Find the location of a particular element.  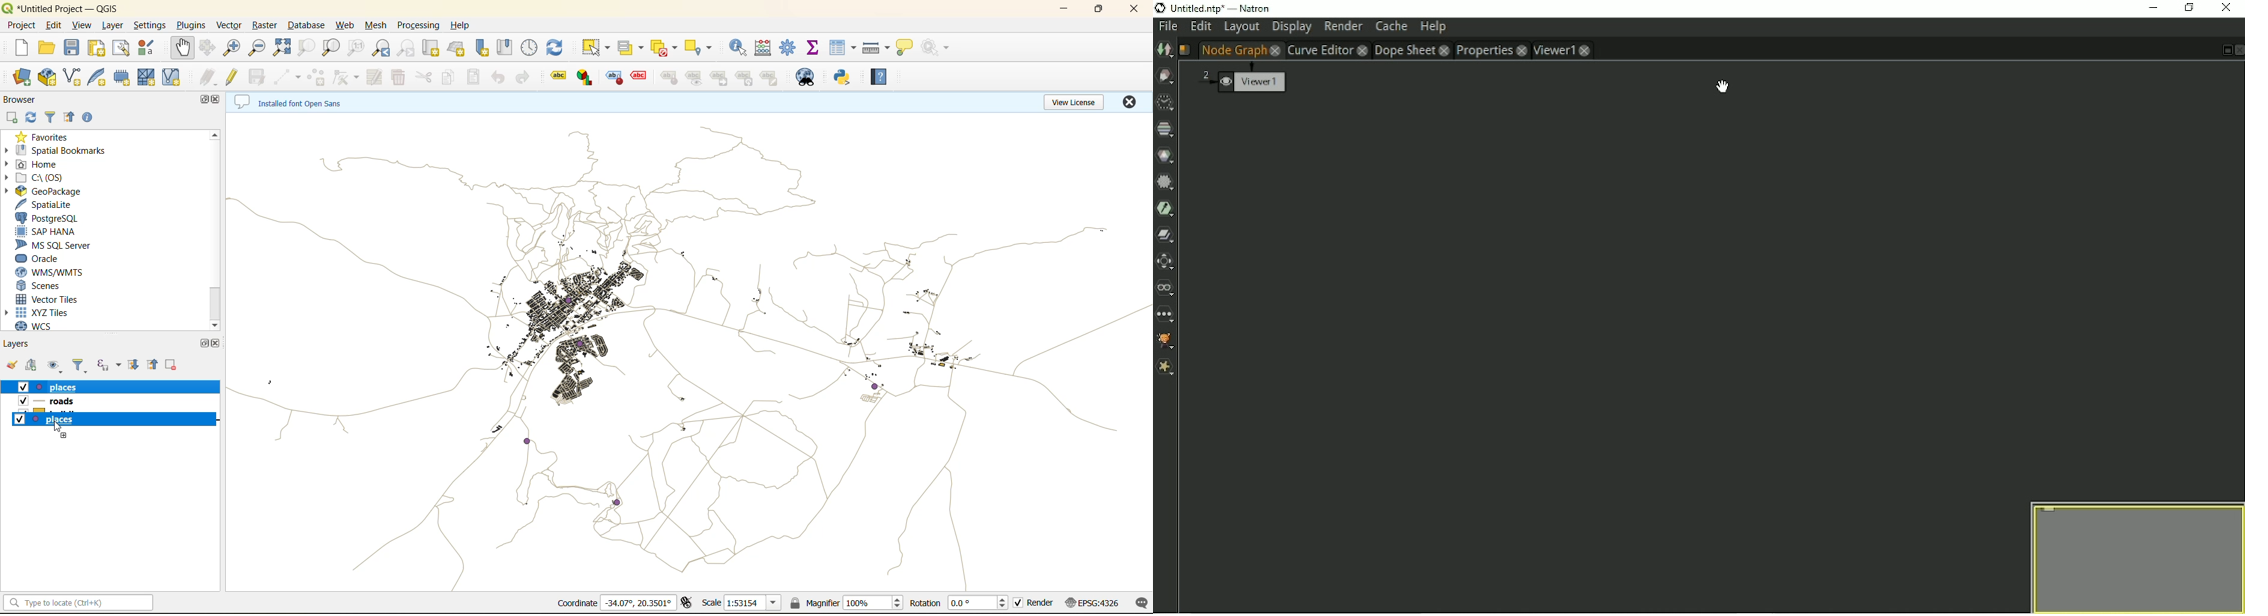

zoom native is located at coordinates (359, 48).